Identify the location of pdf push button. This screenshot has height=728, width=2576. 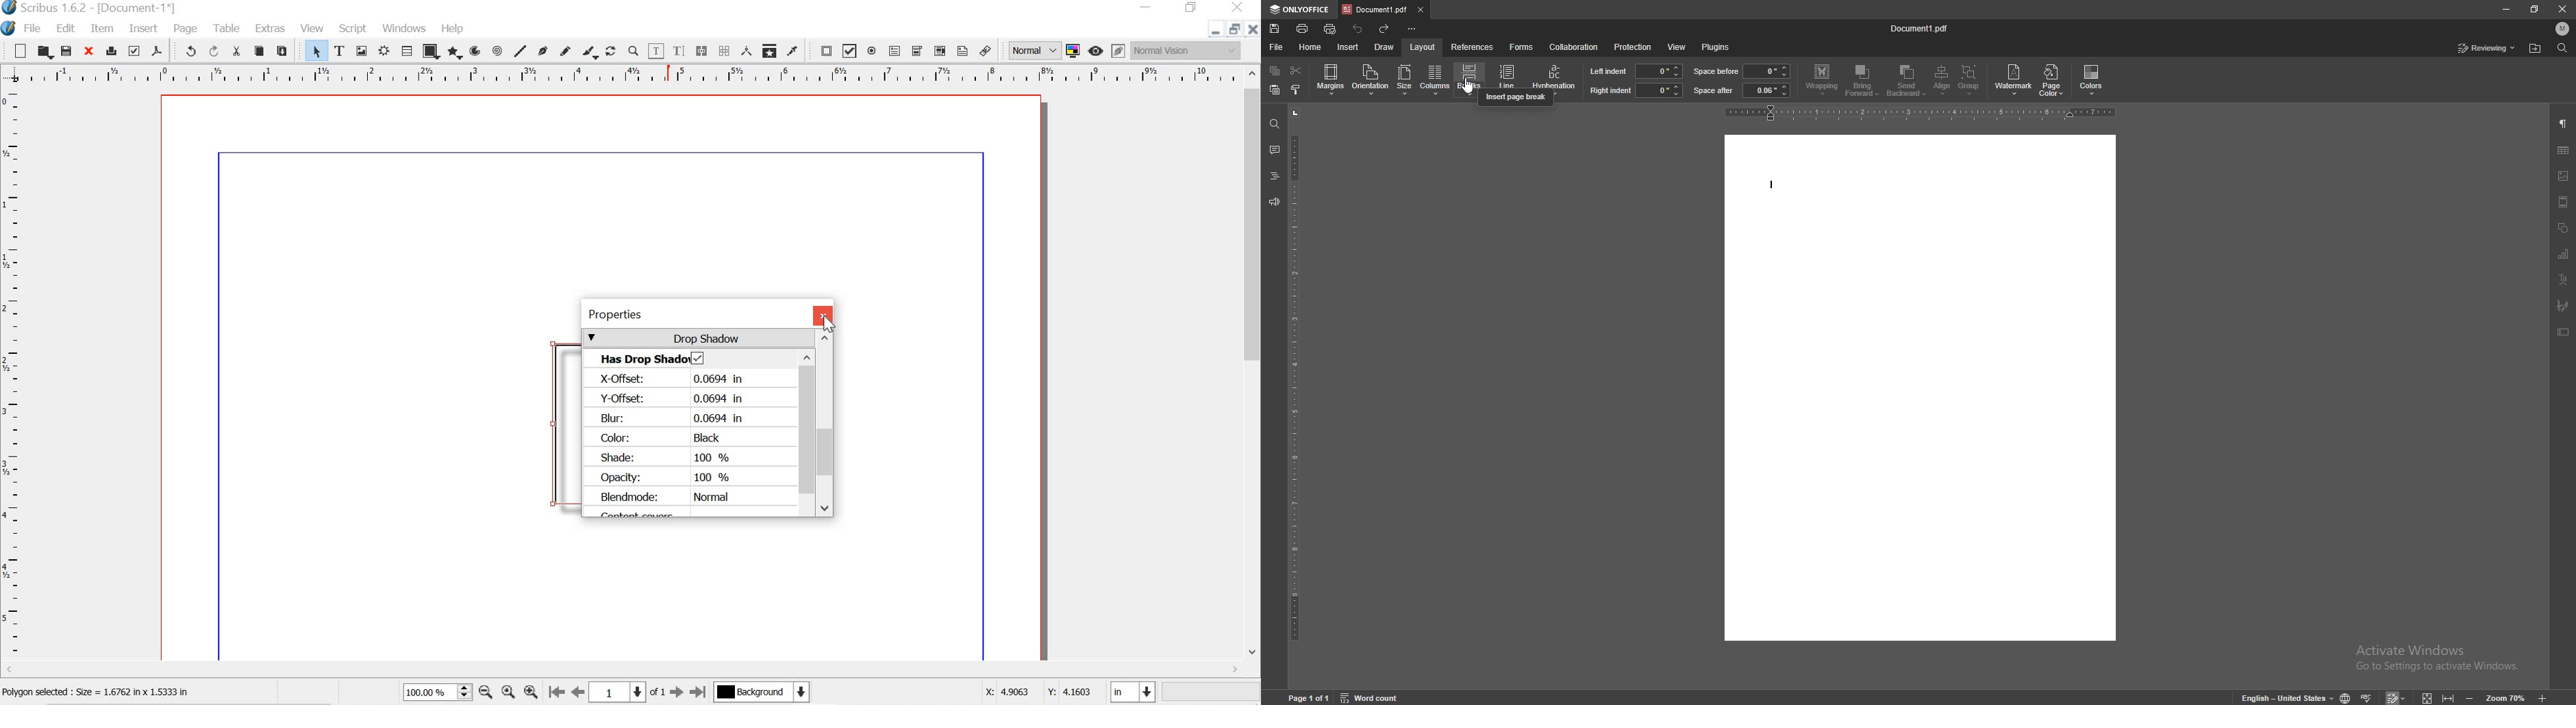
(822, 51).